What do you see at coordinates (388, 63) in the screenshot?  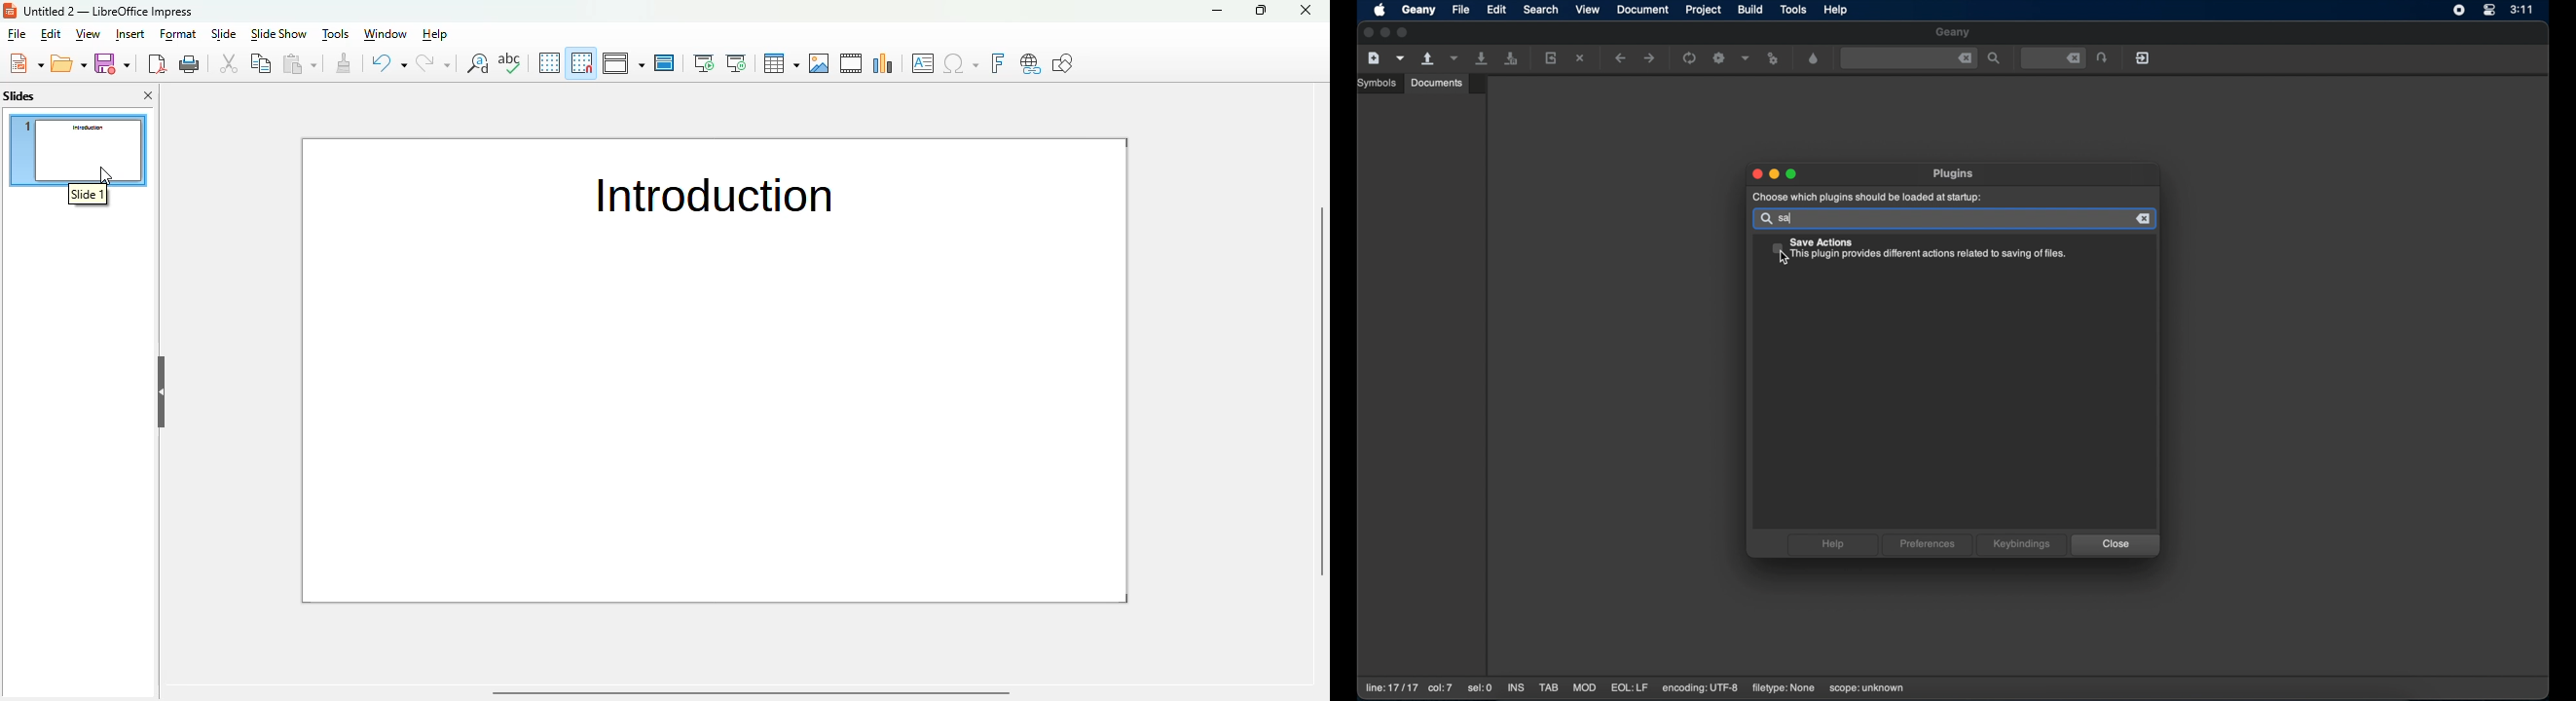 I see `undo` at bounding box center [388, 63].